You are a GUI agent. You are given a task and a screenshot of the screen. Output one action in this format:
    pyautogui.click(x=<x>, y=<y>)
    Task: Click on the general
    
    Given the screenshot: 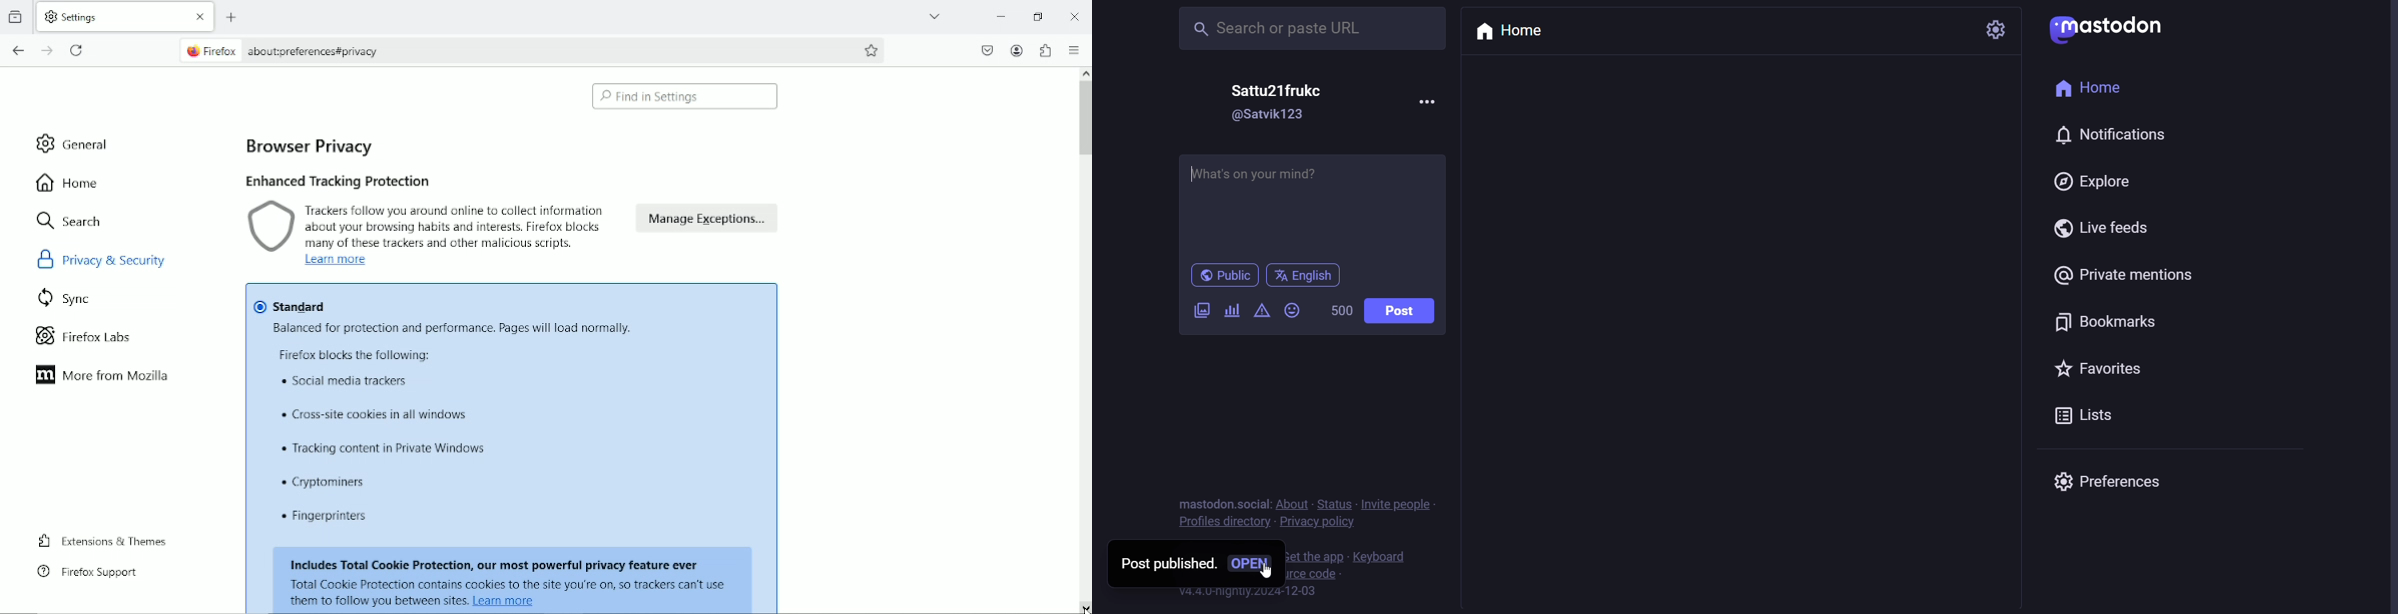 What is the action you would take?
    pyautogui.click(x=68, y=142)
    